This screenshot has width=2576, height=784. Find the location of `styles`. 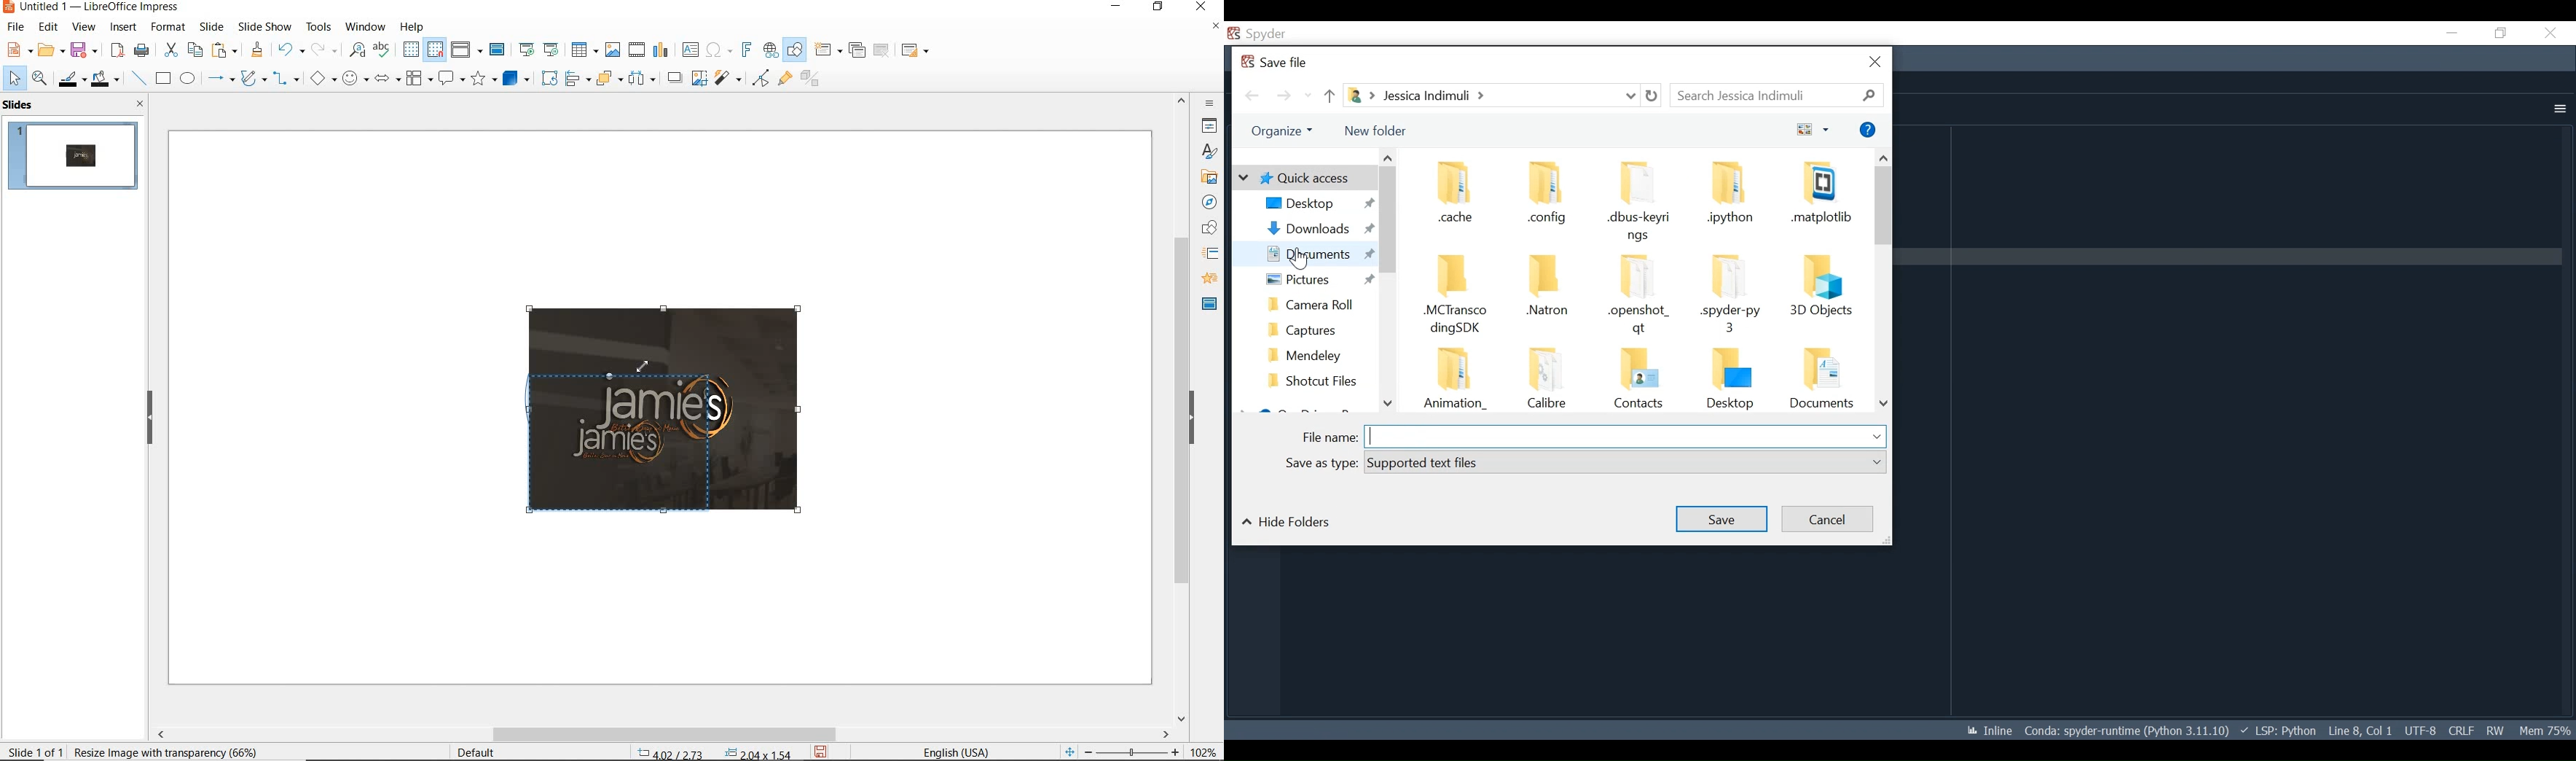

styles is located at coordinates (1209, 152).